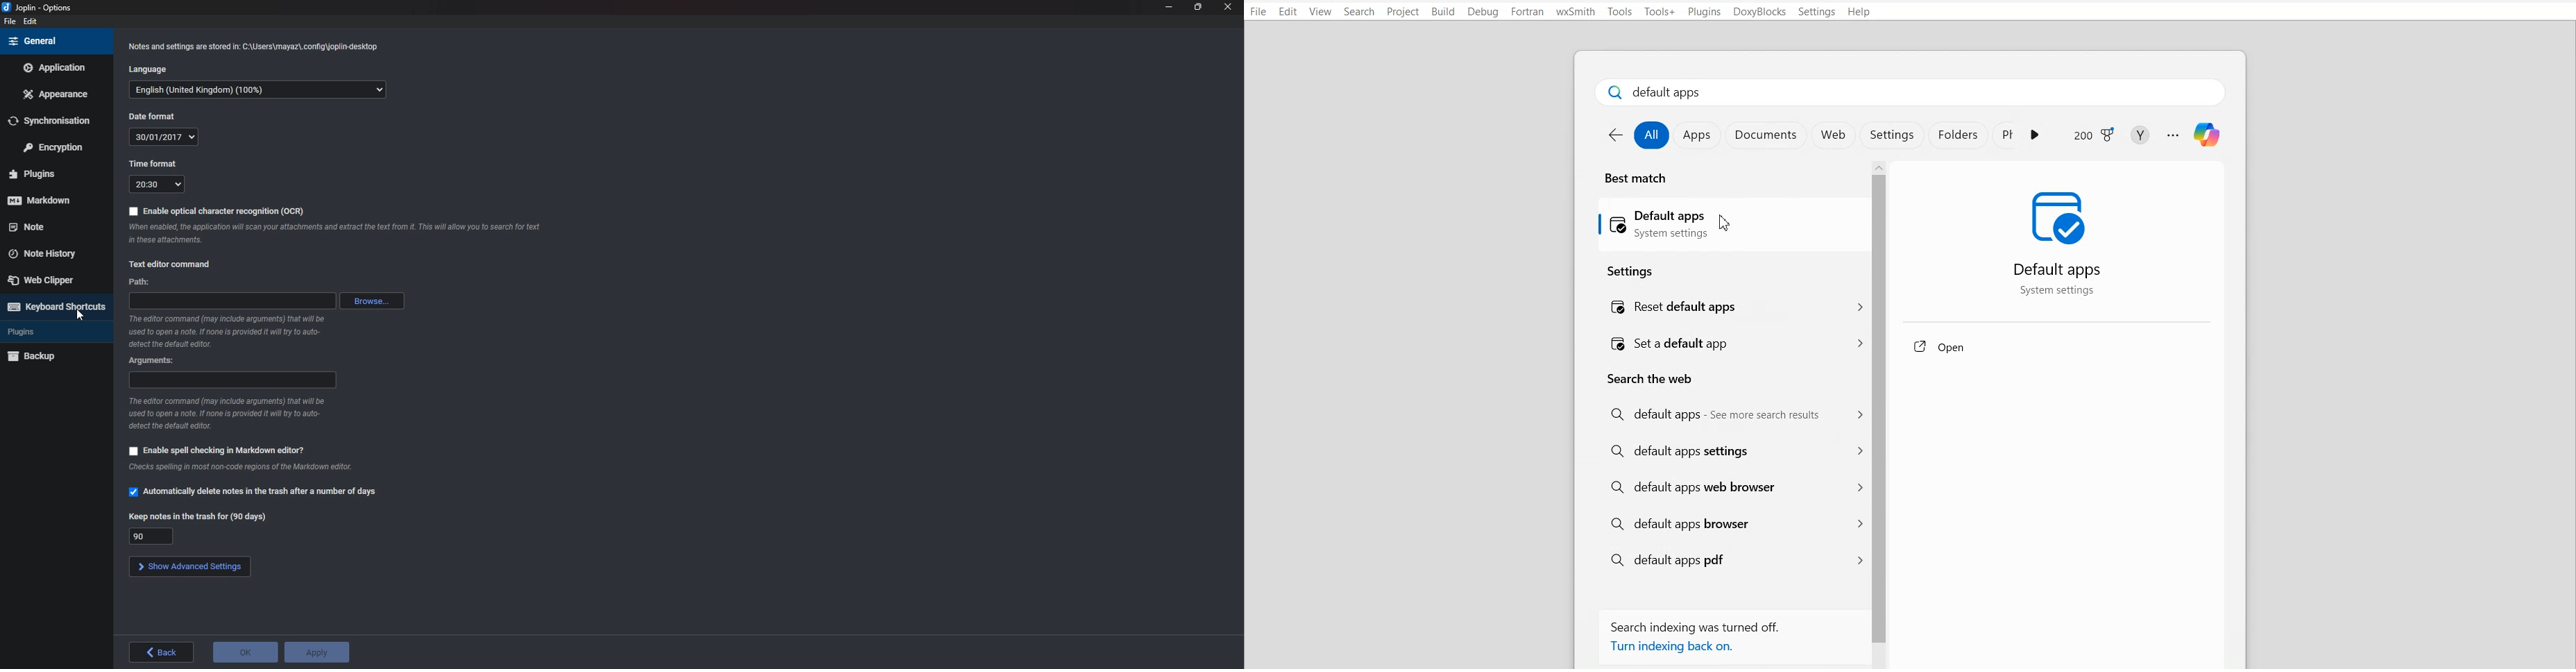  Describe the element at coordinates (53, 40) in the screenshot. I see `General` at that location.